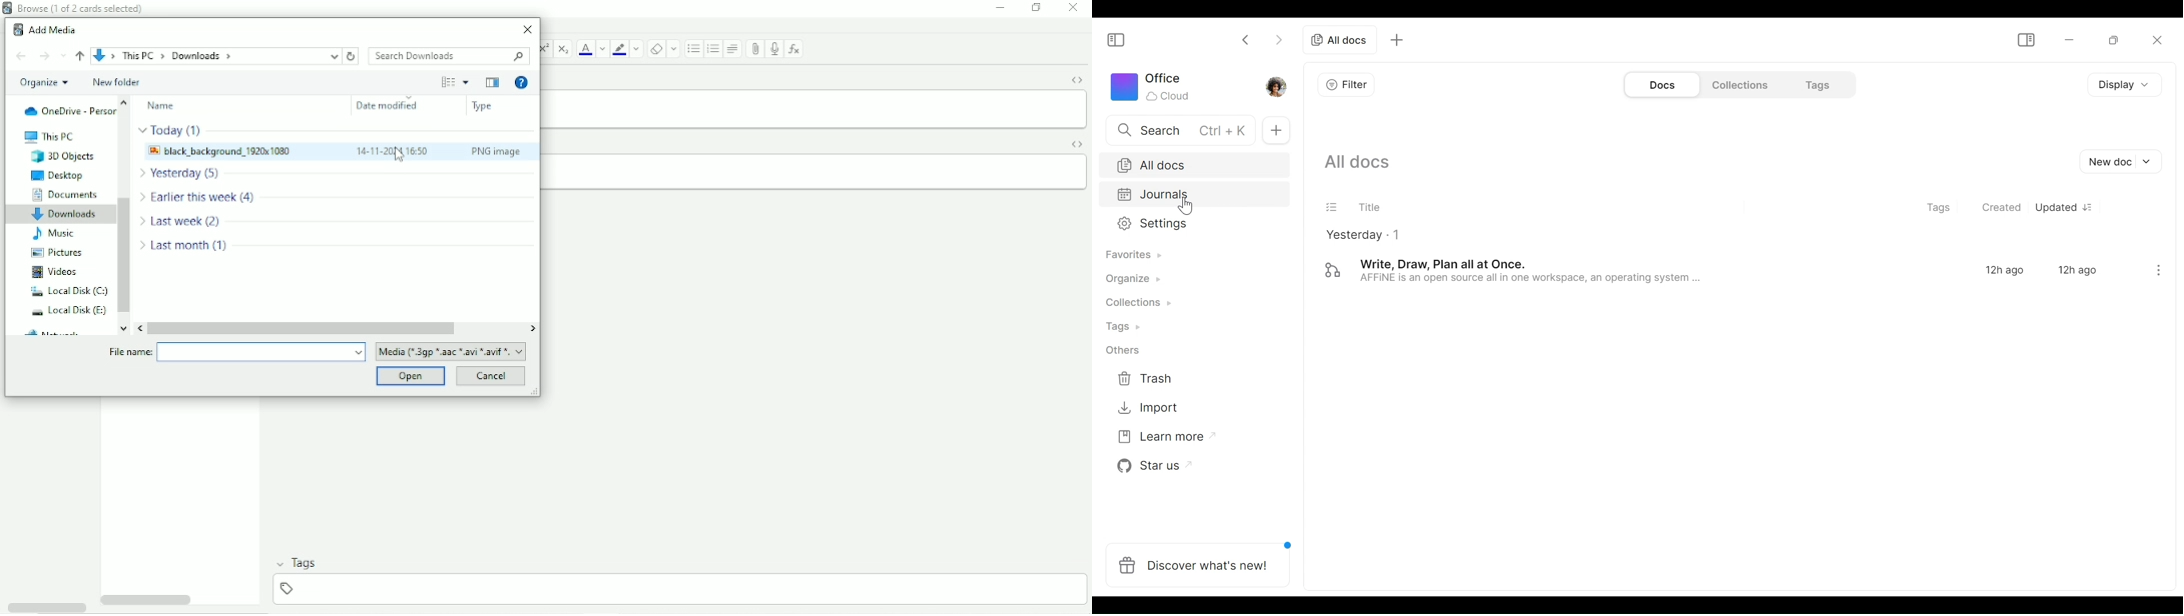 This screenshot has width=2184, height=616. I want to click on Downloads, so click(69, 214).